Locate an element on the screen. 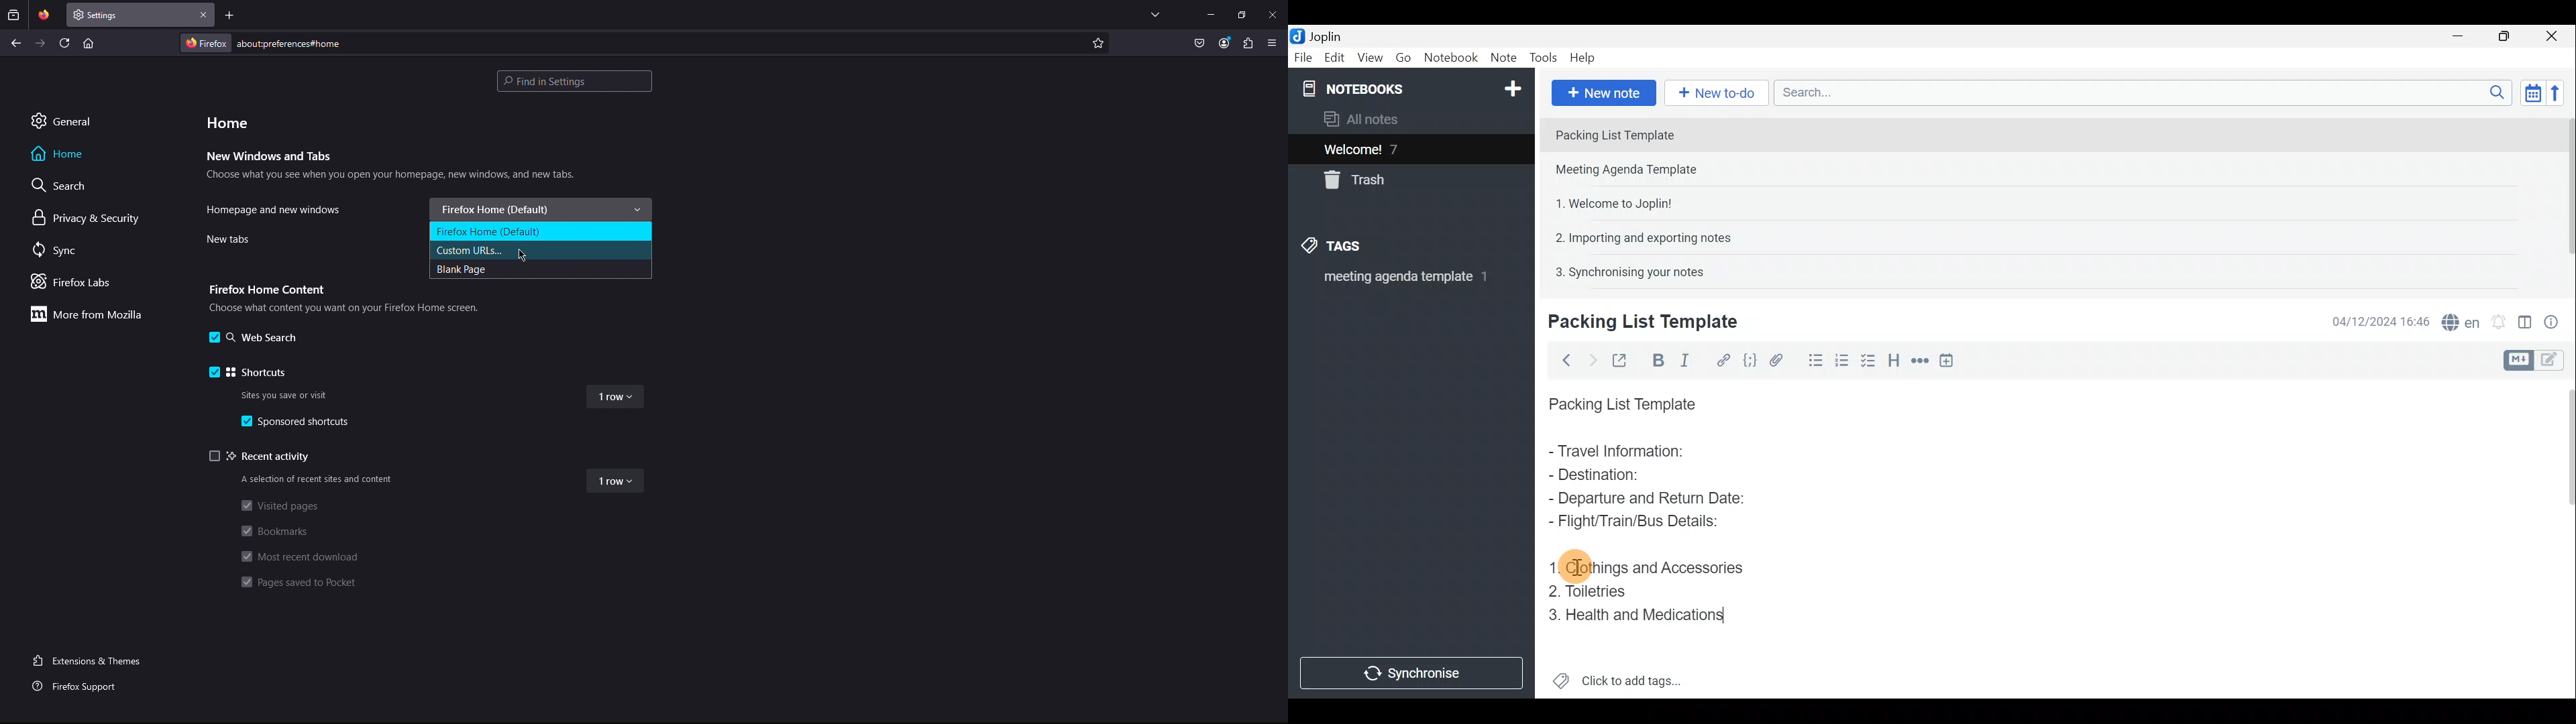 This screenshot has width=2576, height=728. Toiletries is located at coordinates (1591, 593).